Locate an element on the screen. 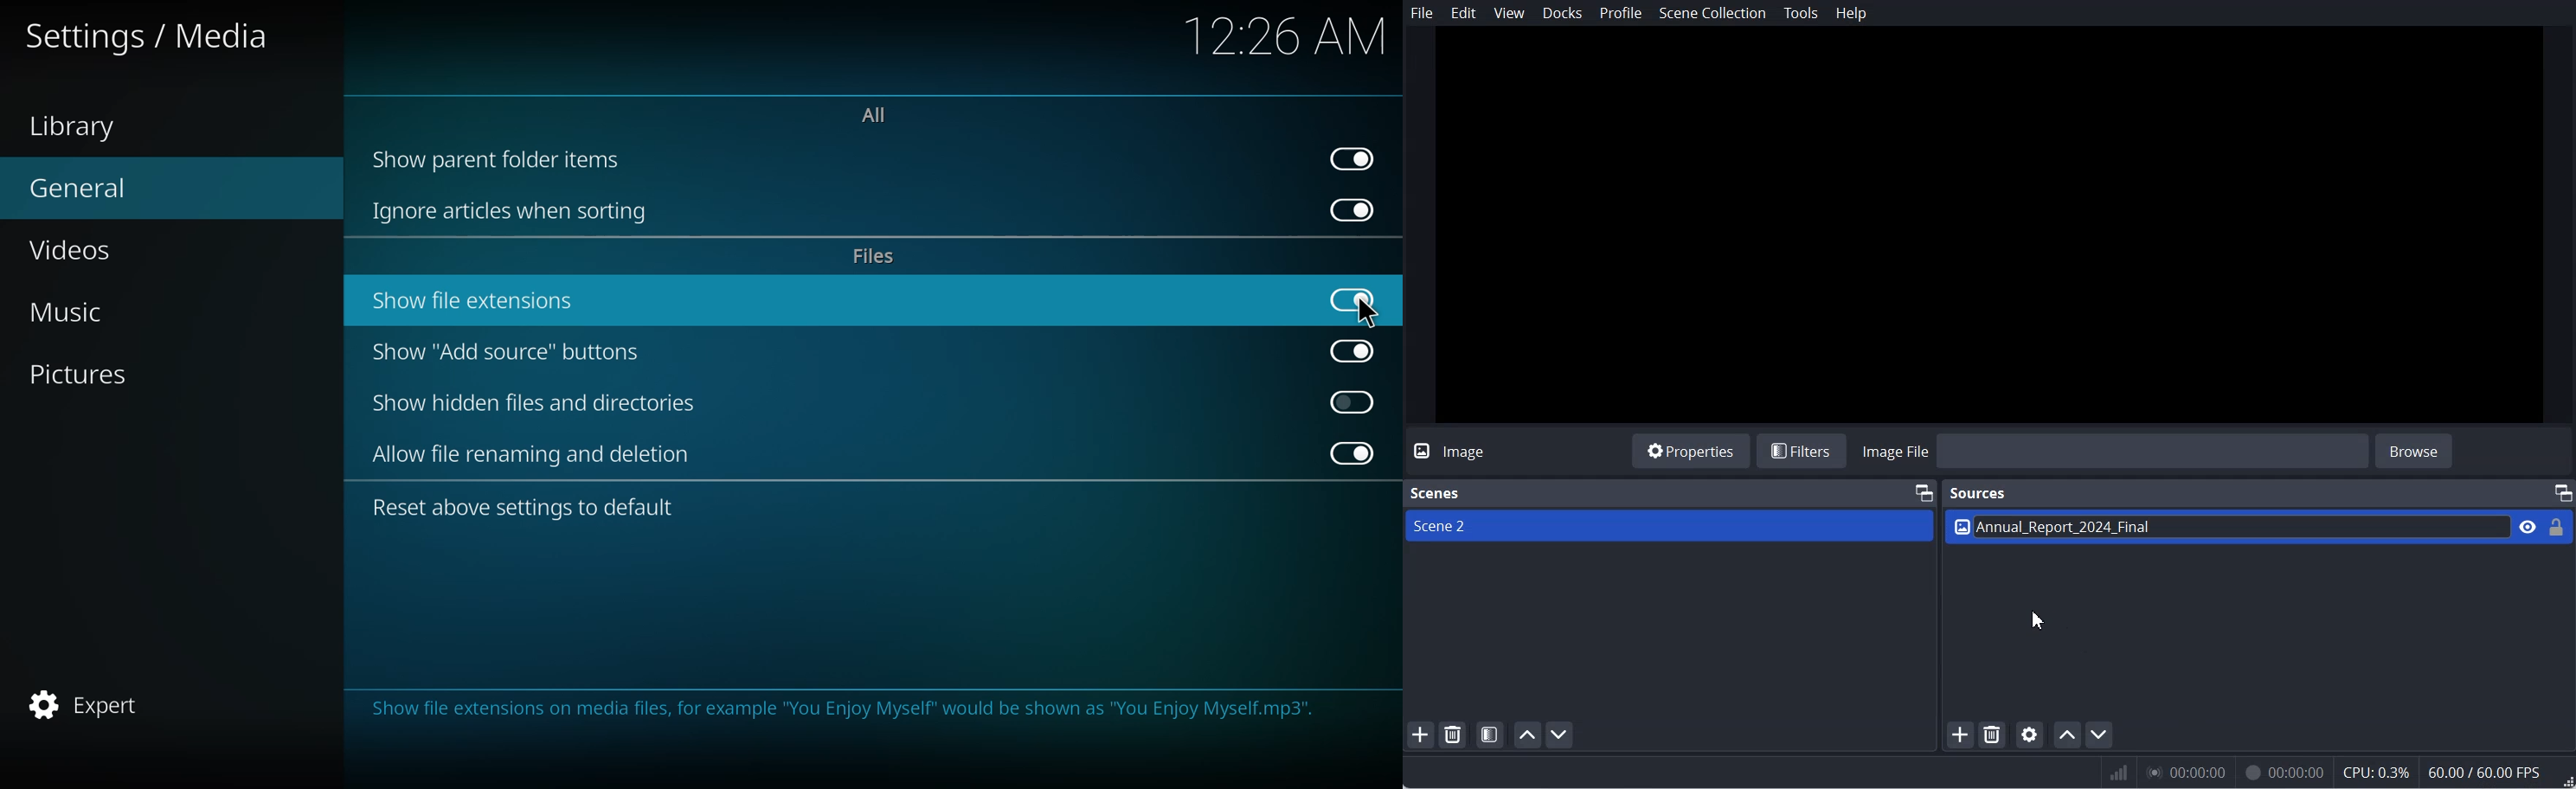 This screenshot has height=812, width=2576. Lock is located at coordinates (2556, 527).